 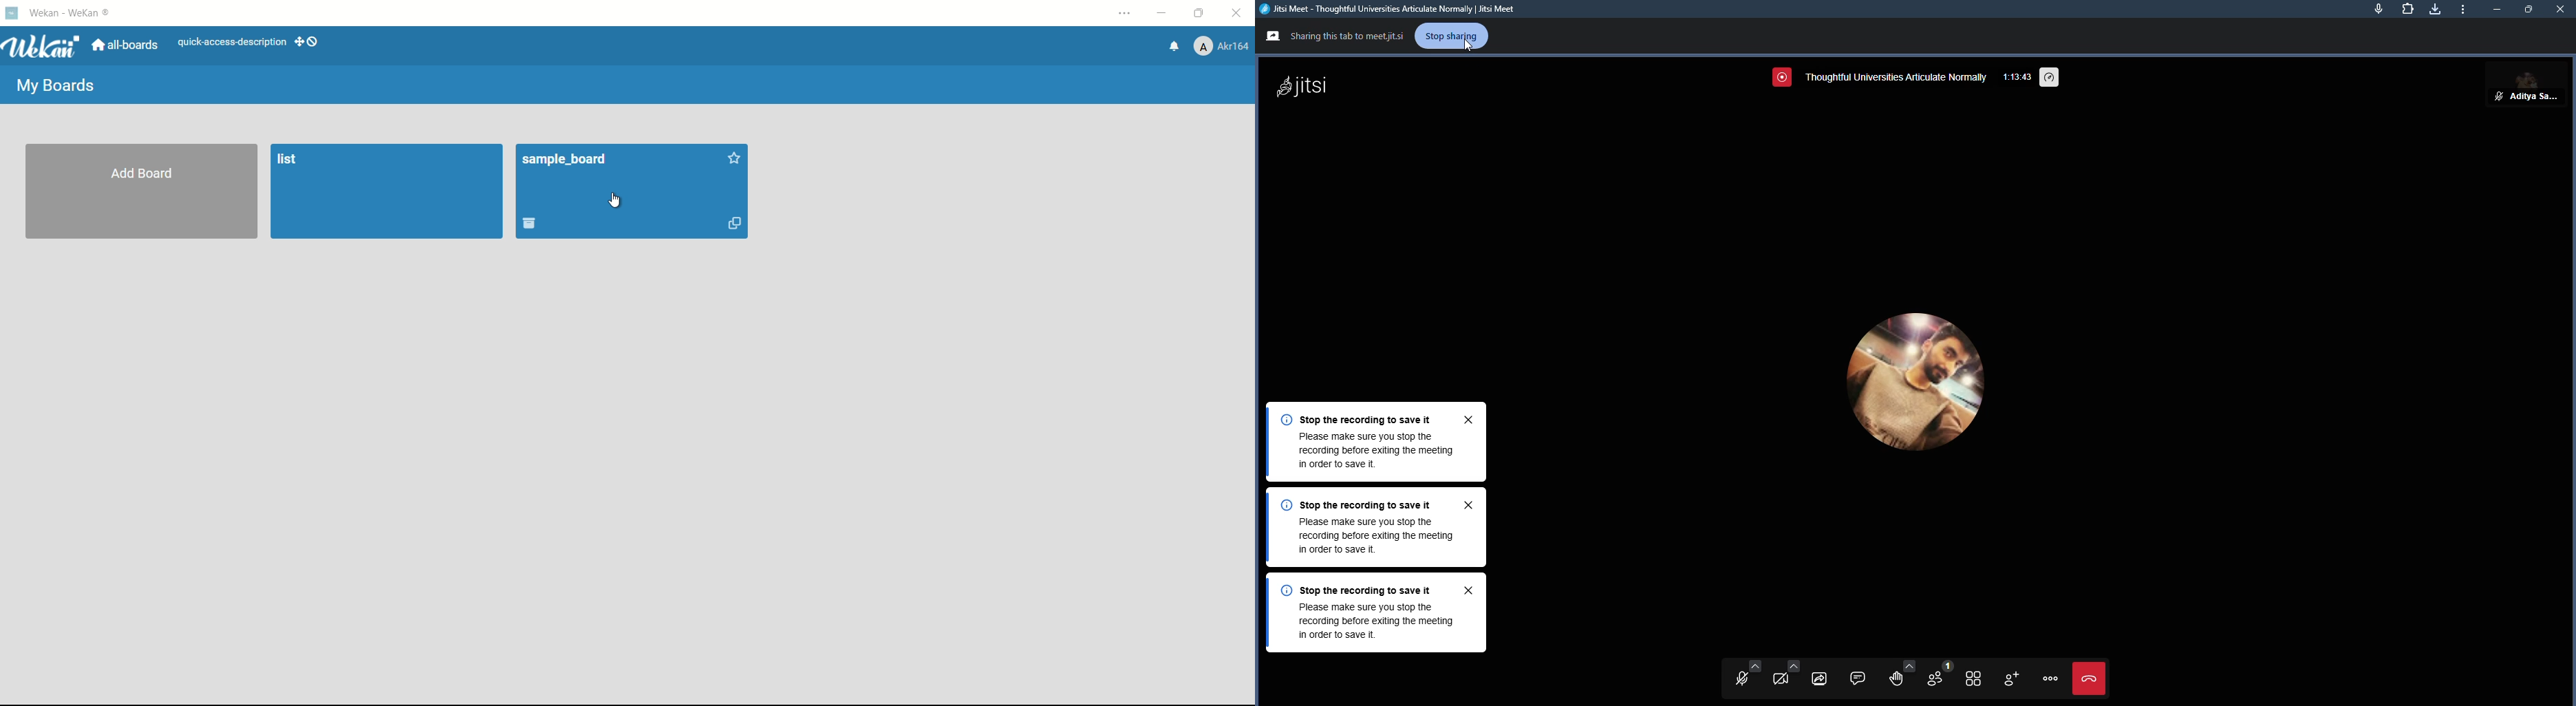 What do you see at coordinates (1781, 80) in the screenshot?
I see `screen recording` at bounding box center [1781, 80].